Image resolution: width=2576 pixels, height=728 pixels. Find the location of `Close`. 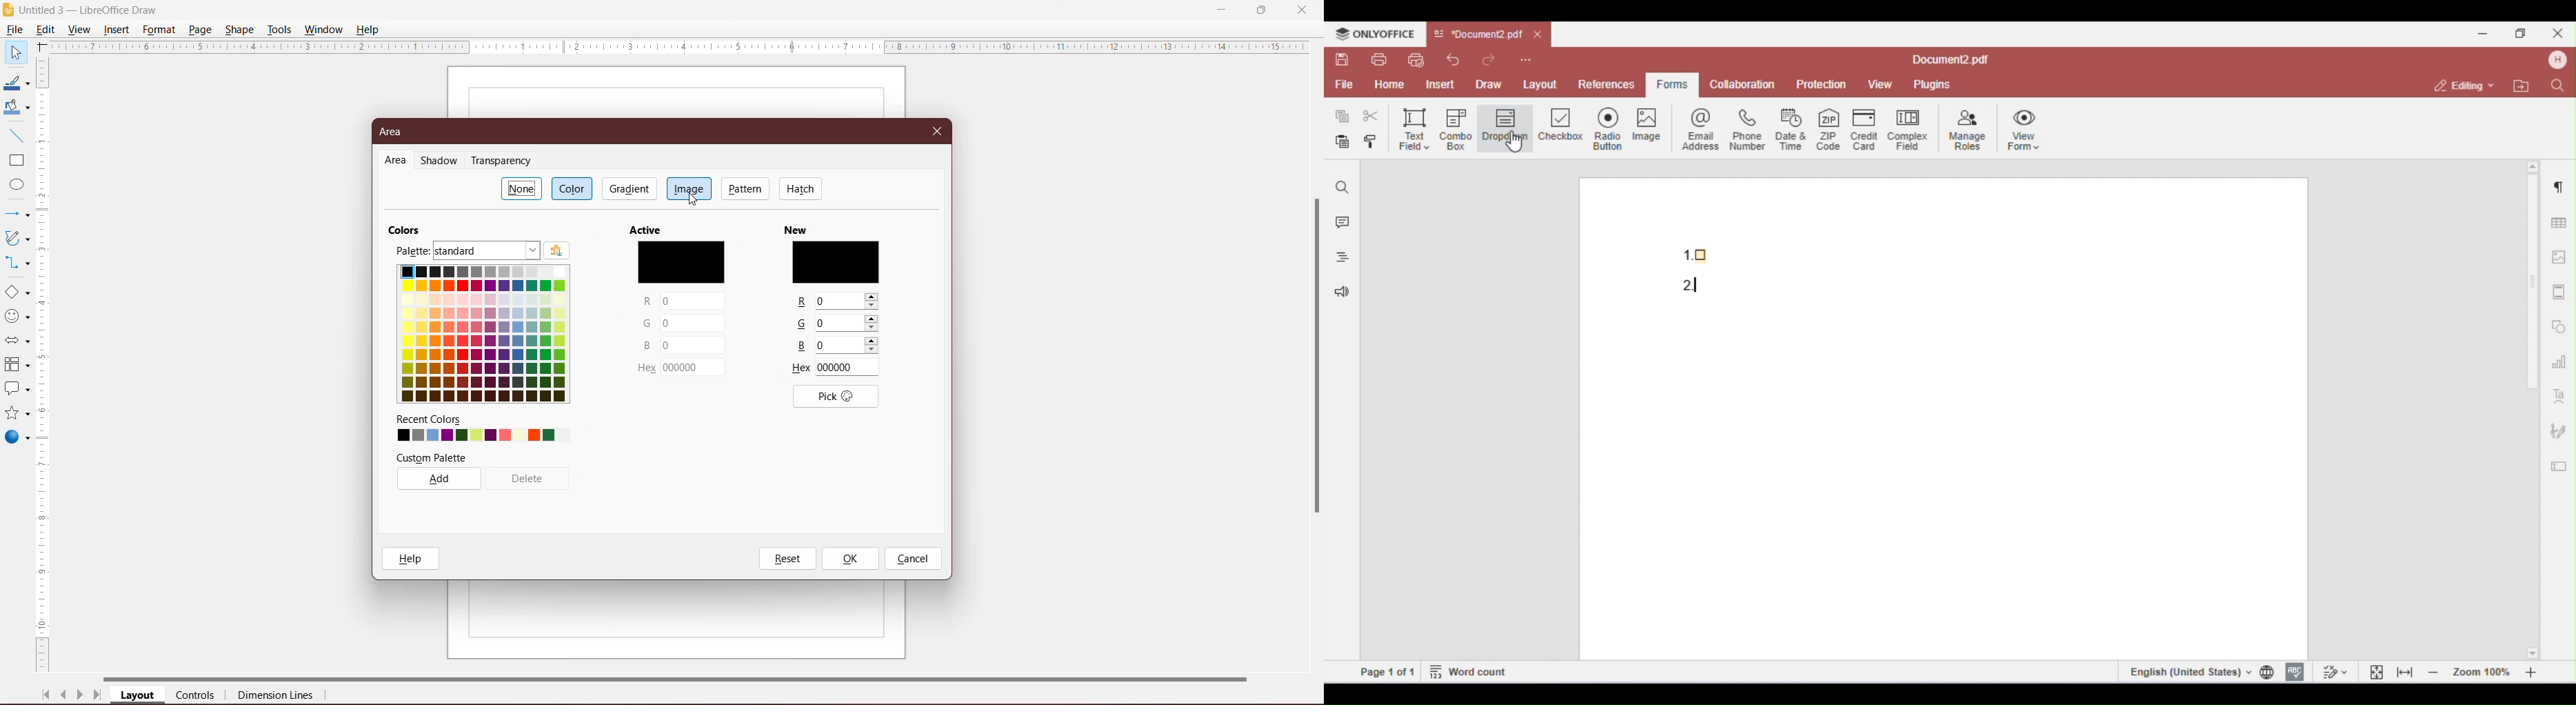

Close is located at coordinates (1302, 9).